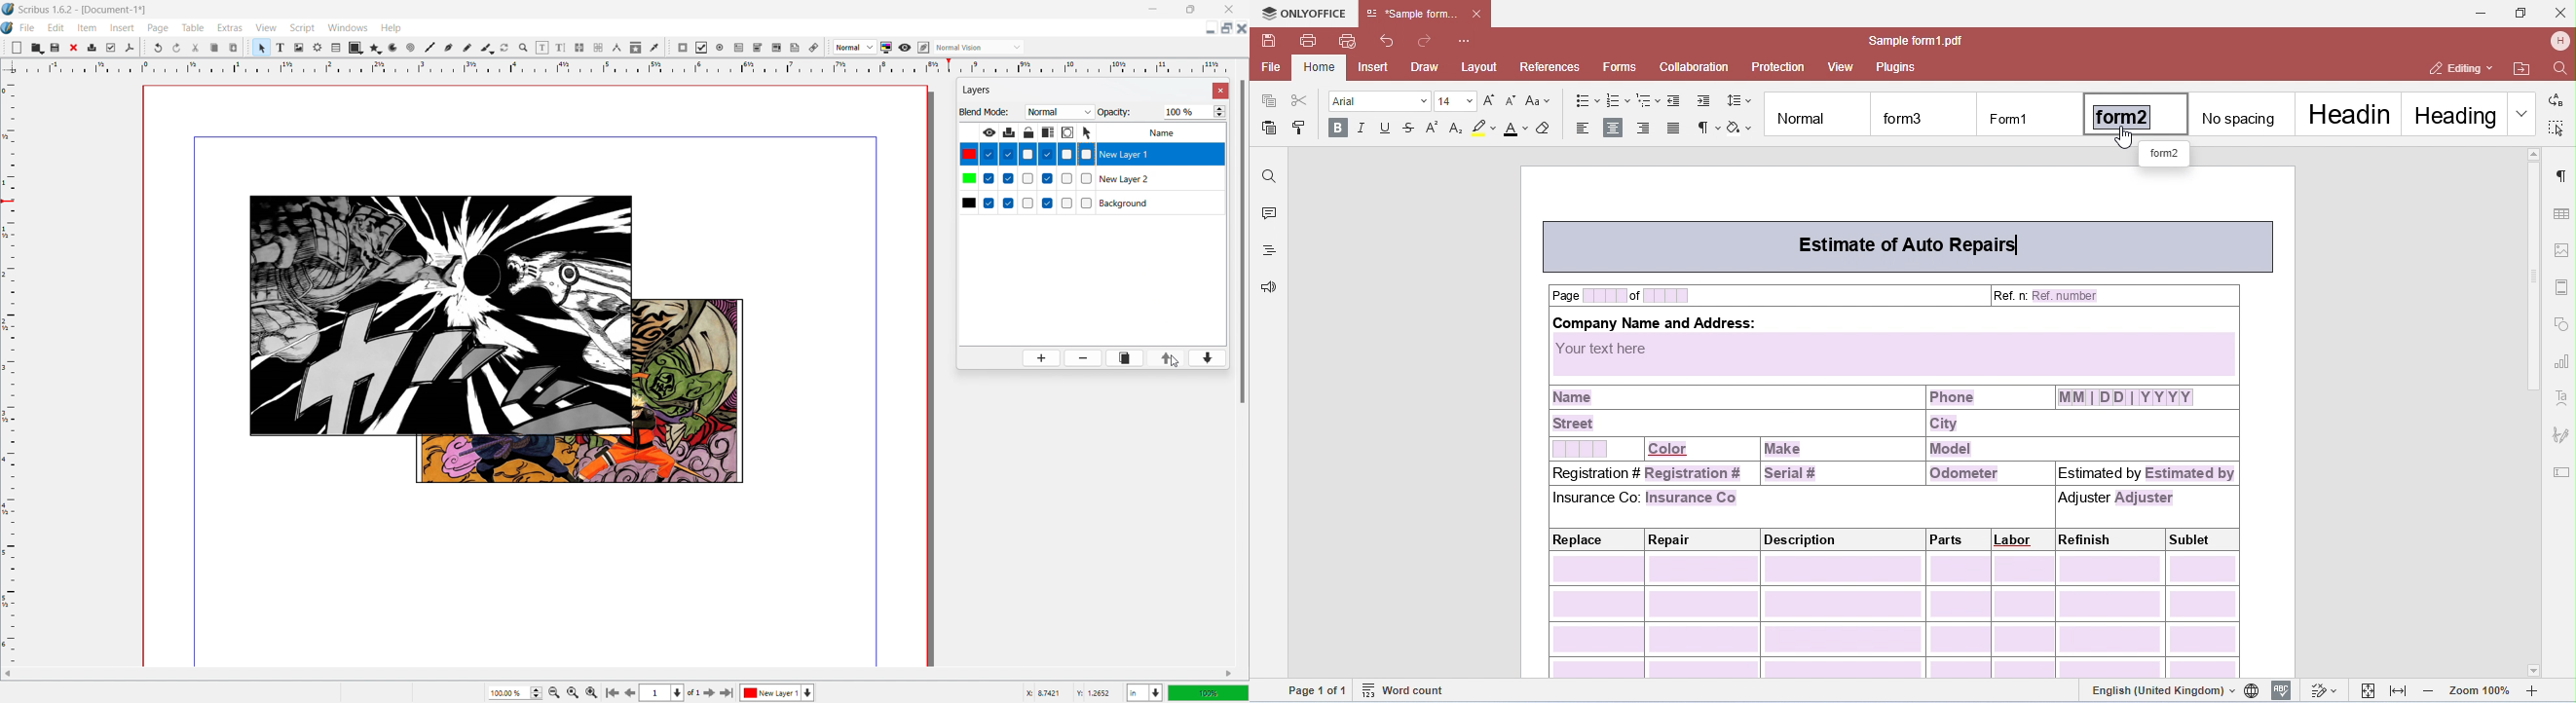 The width and height of the screenshot is (2576, 728). Describe the element at coordinates (654, 48) in the screenshot. I see `eye dropper` at that location.